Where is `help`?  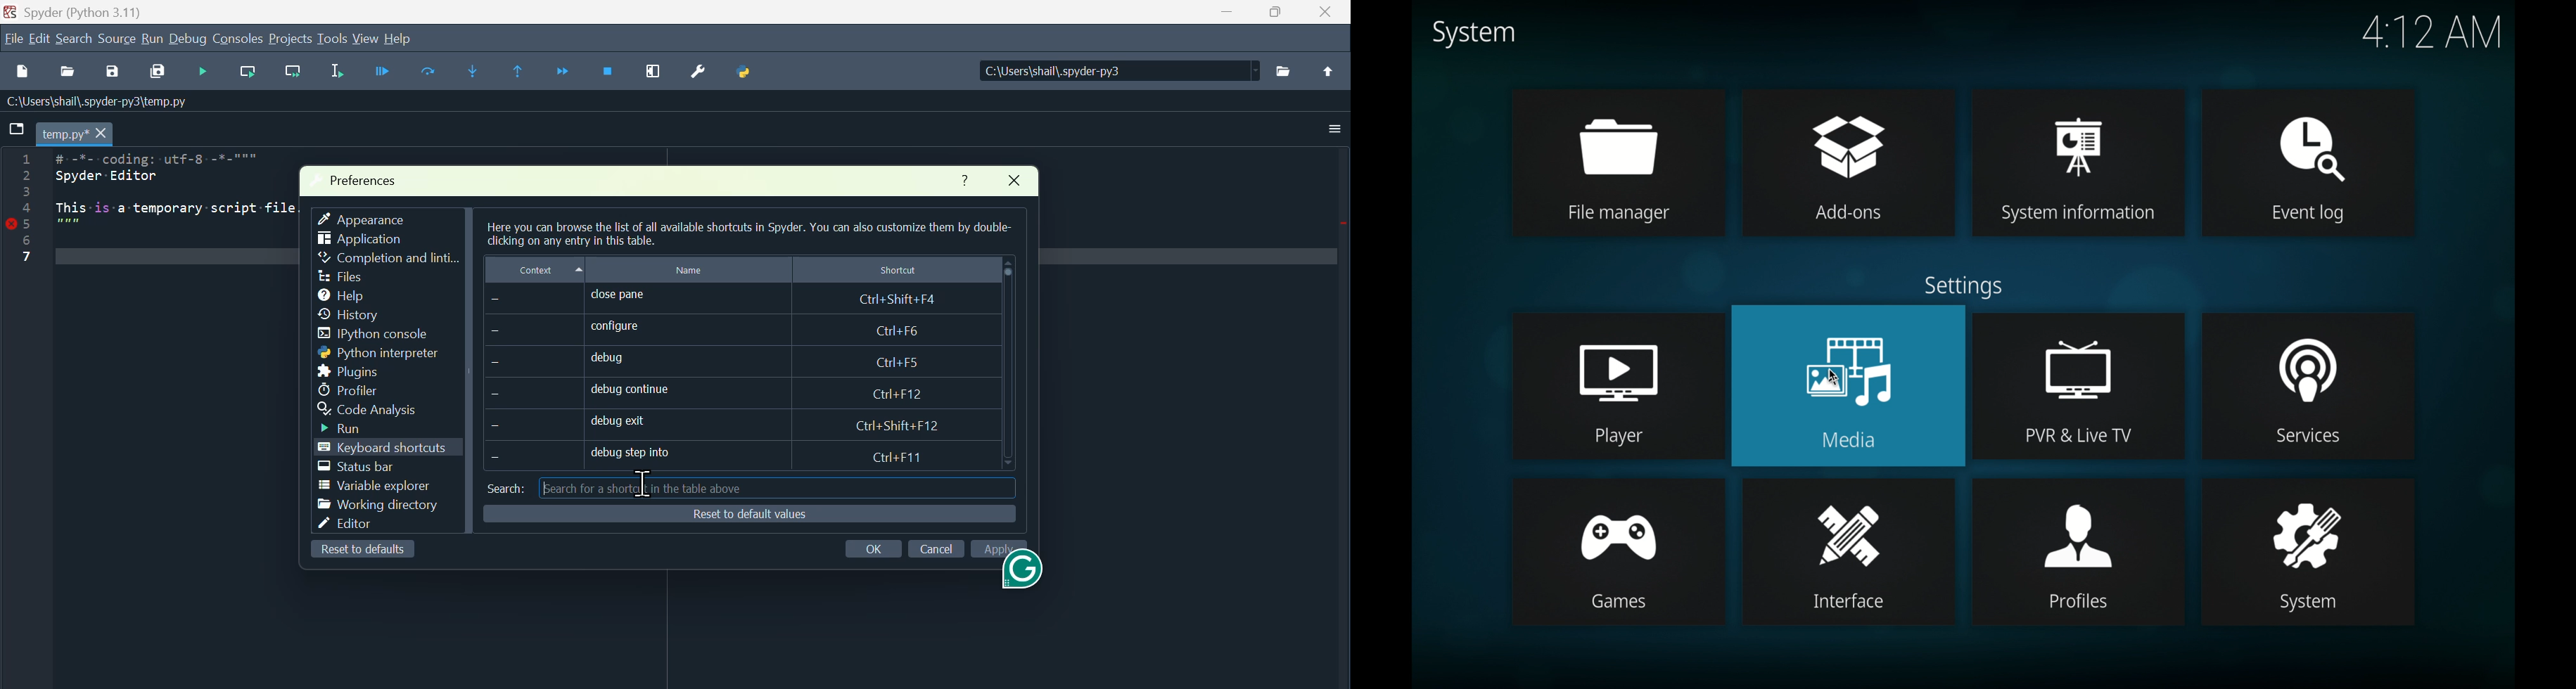 help is located at coordinates (342, 296).